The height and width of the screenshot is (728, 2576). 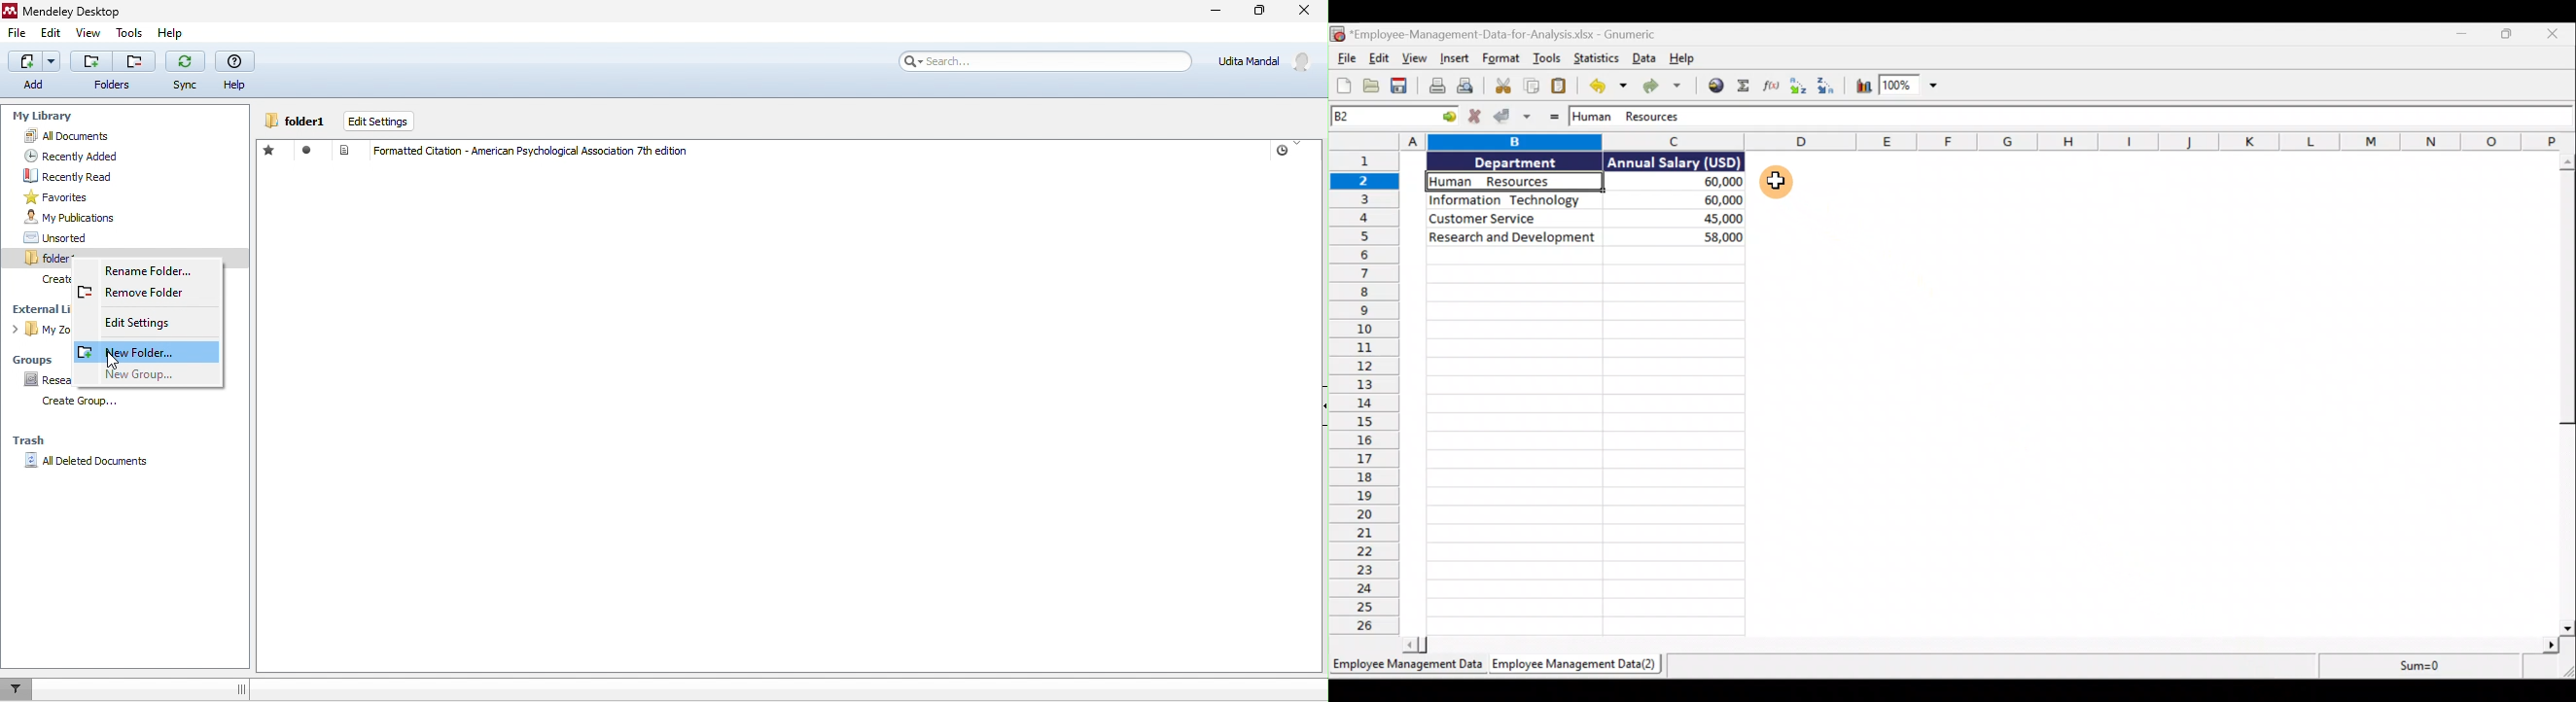 What do you see at coordinates (379, 121) in the screenshot?
I see `edit settings` at bounding box center [379, 121].